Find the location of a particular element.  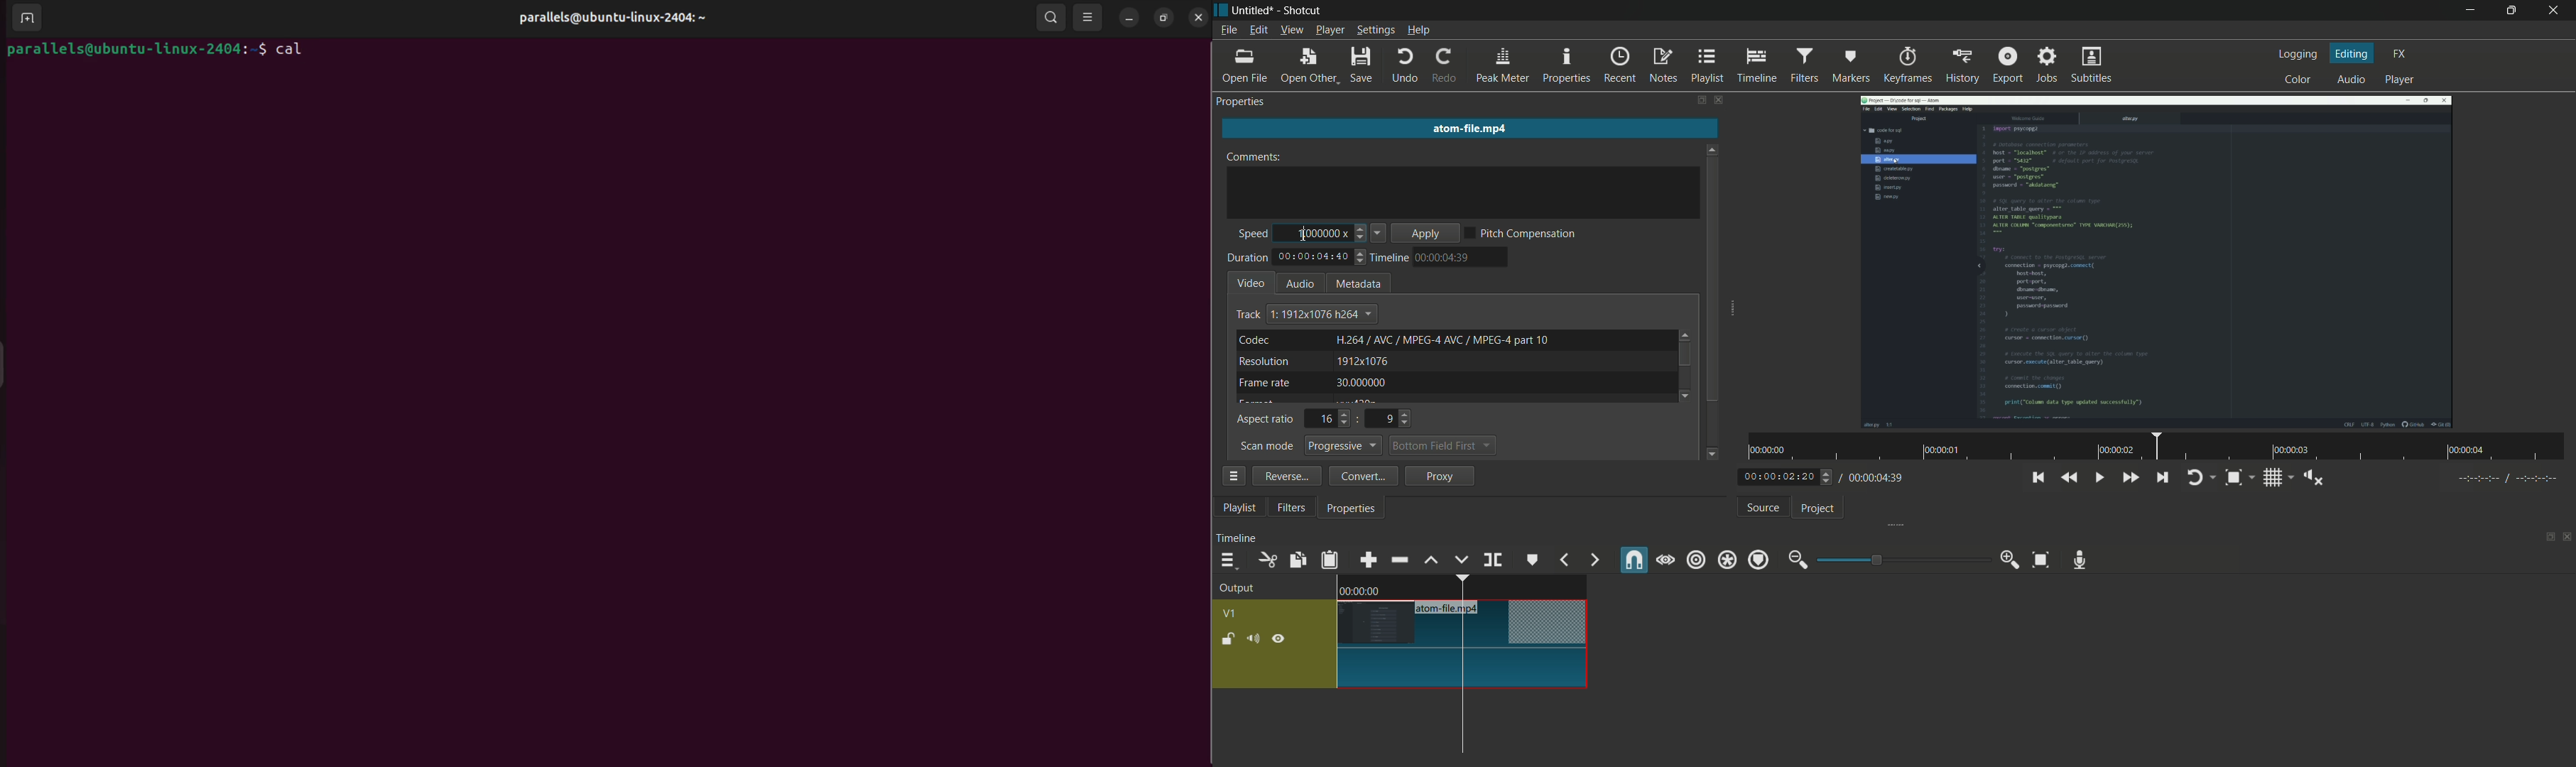

markers is located at coordinates (1852, 66).